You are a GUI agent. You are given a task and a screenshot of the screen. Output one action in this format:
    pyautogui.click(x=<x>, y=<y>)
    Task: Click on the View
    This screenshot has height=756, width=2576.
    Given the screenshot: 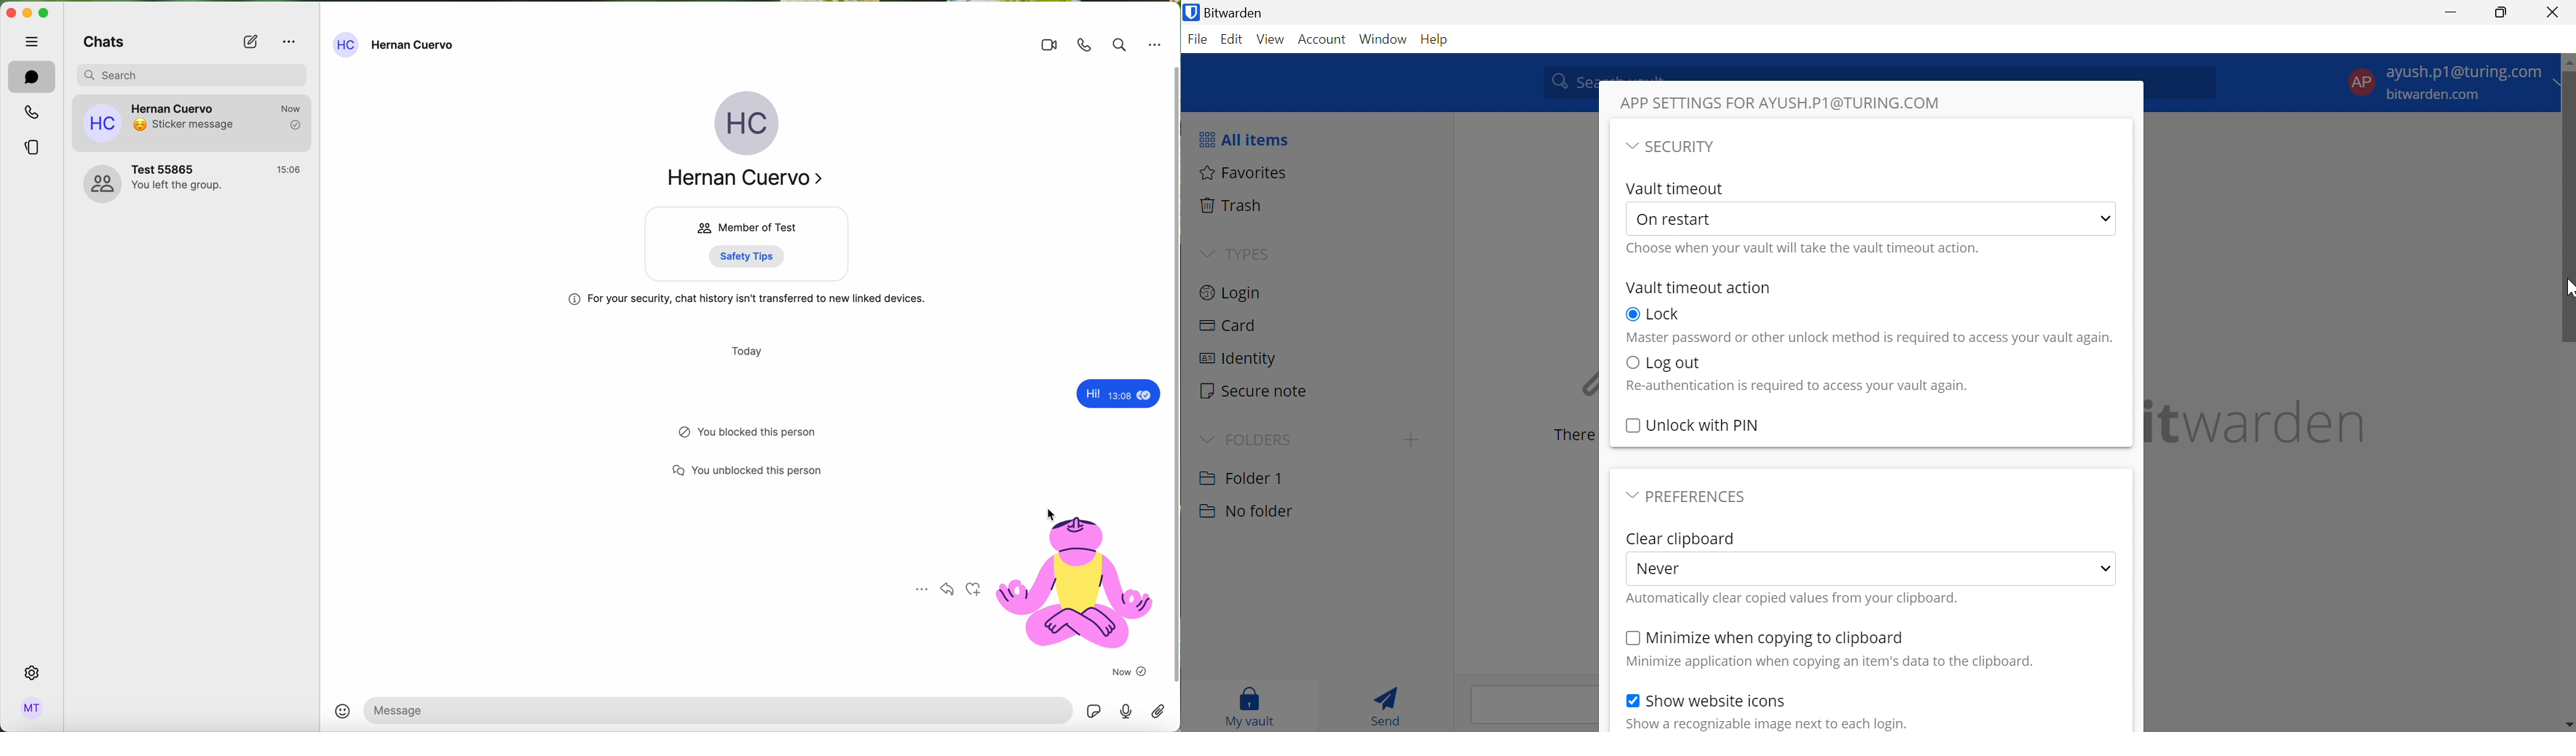 What is the action you would take?
    pyautogui.click(x=1273, y=39)
    